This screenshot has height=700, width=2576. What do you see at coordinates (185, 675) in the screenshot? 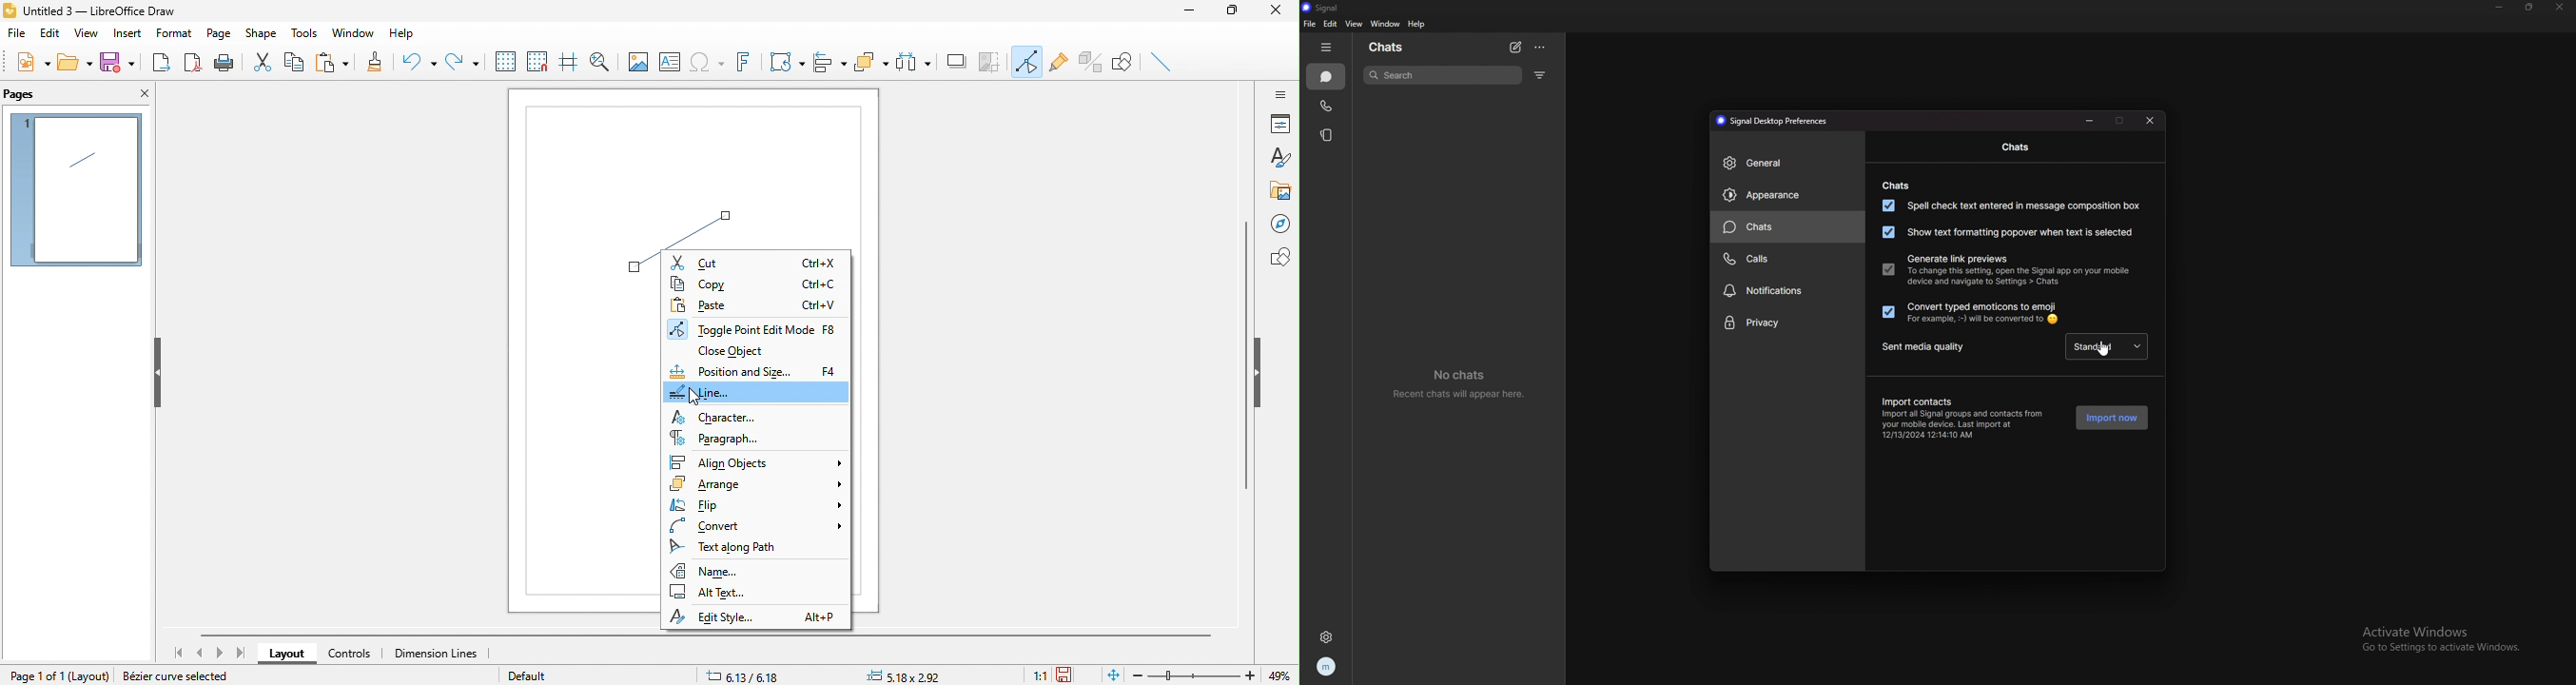
I see `bezier curve selected` at bounding box center [185, 675].